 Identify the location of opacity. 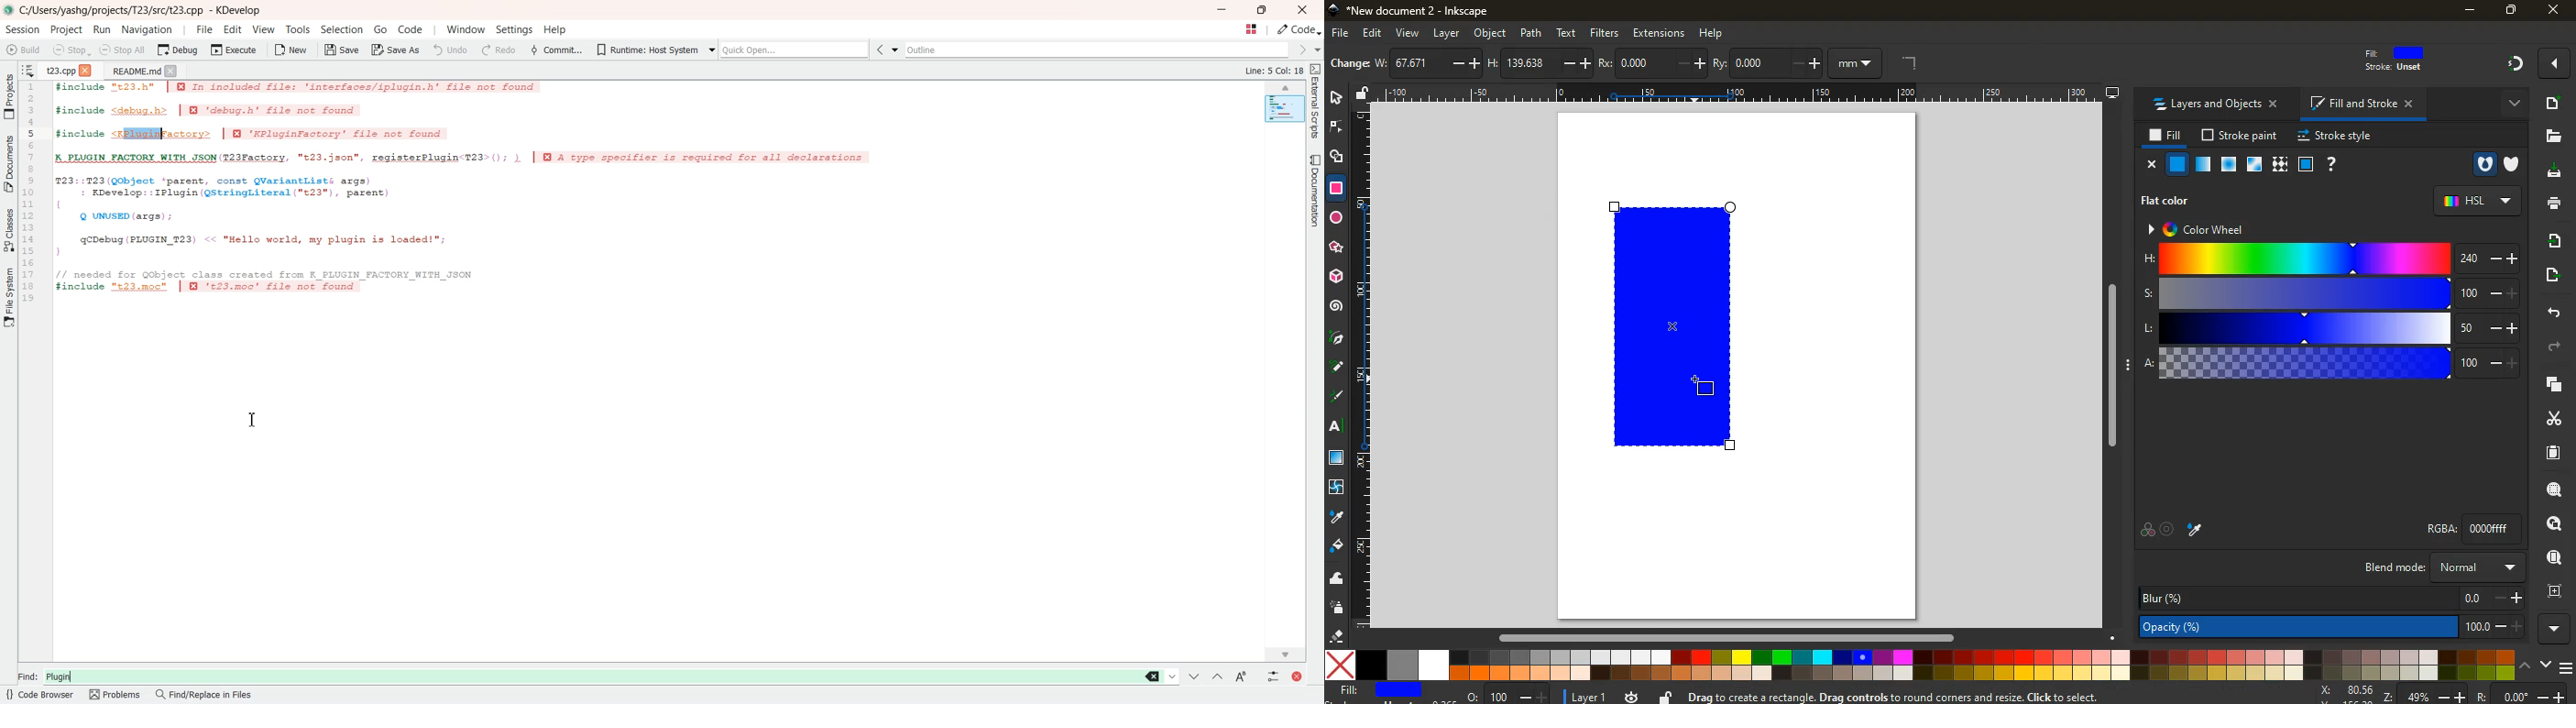
(2203, 163).